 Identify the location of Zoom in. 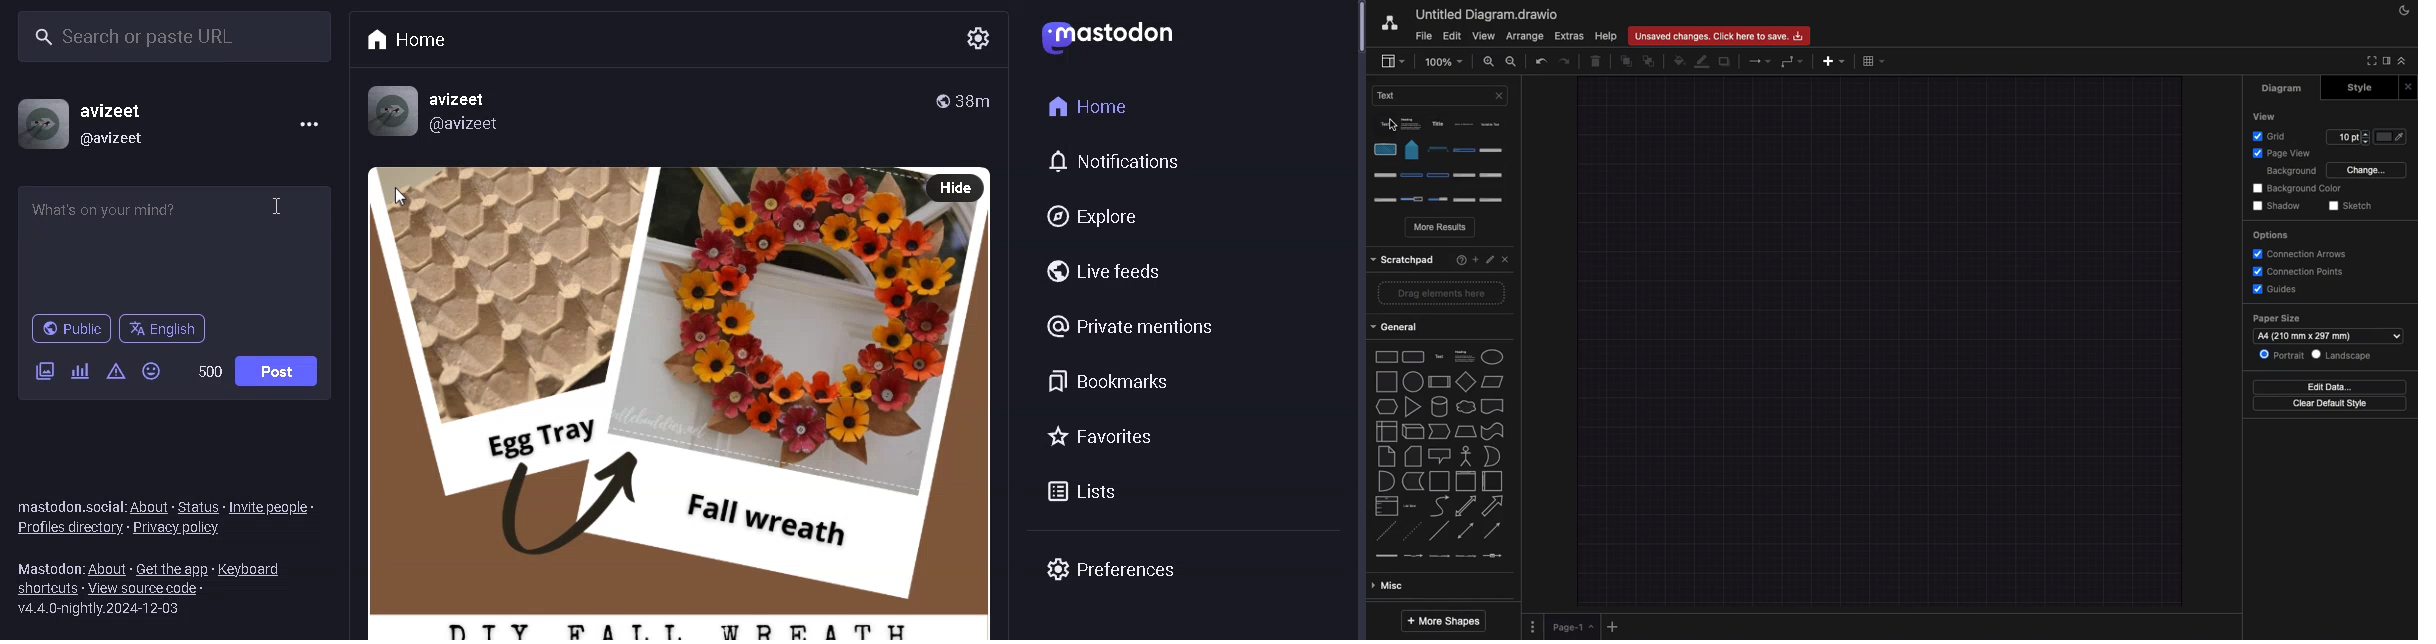
(1489, 64).